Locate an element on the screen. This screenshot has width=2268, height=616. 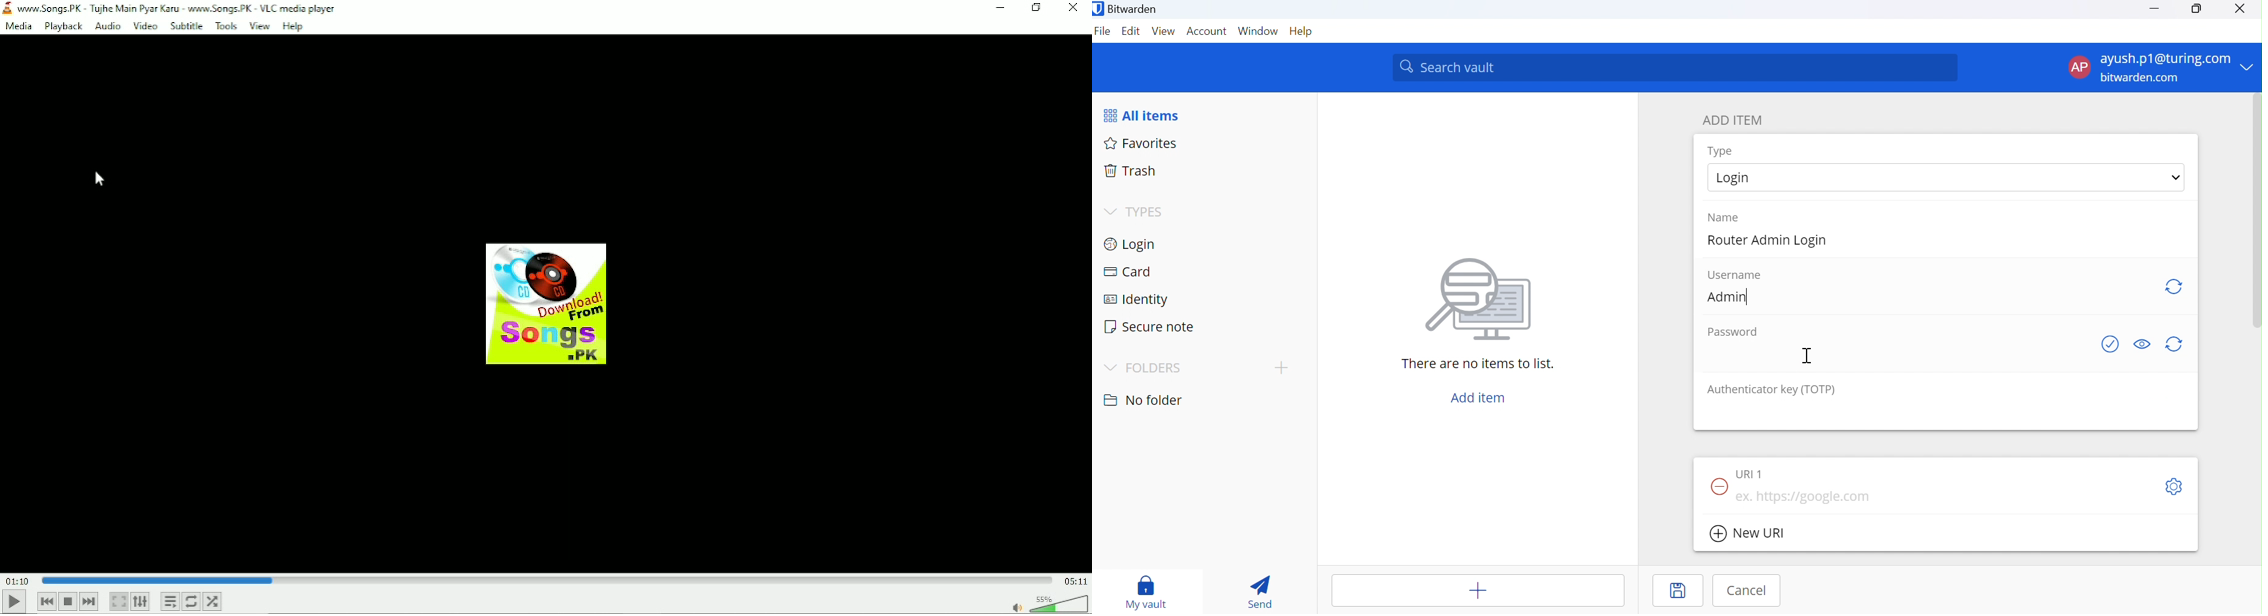
Windows is located at coordinates (1258, 33).